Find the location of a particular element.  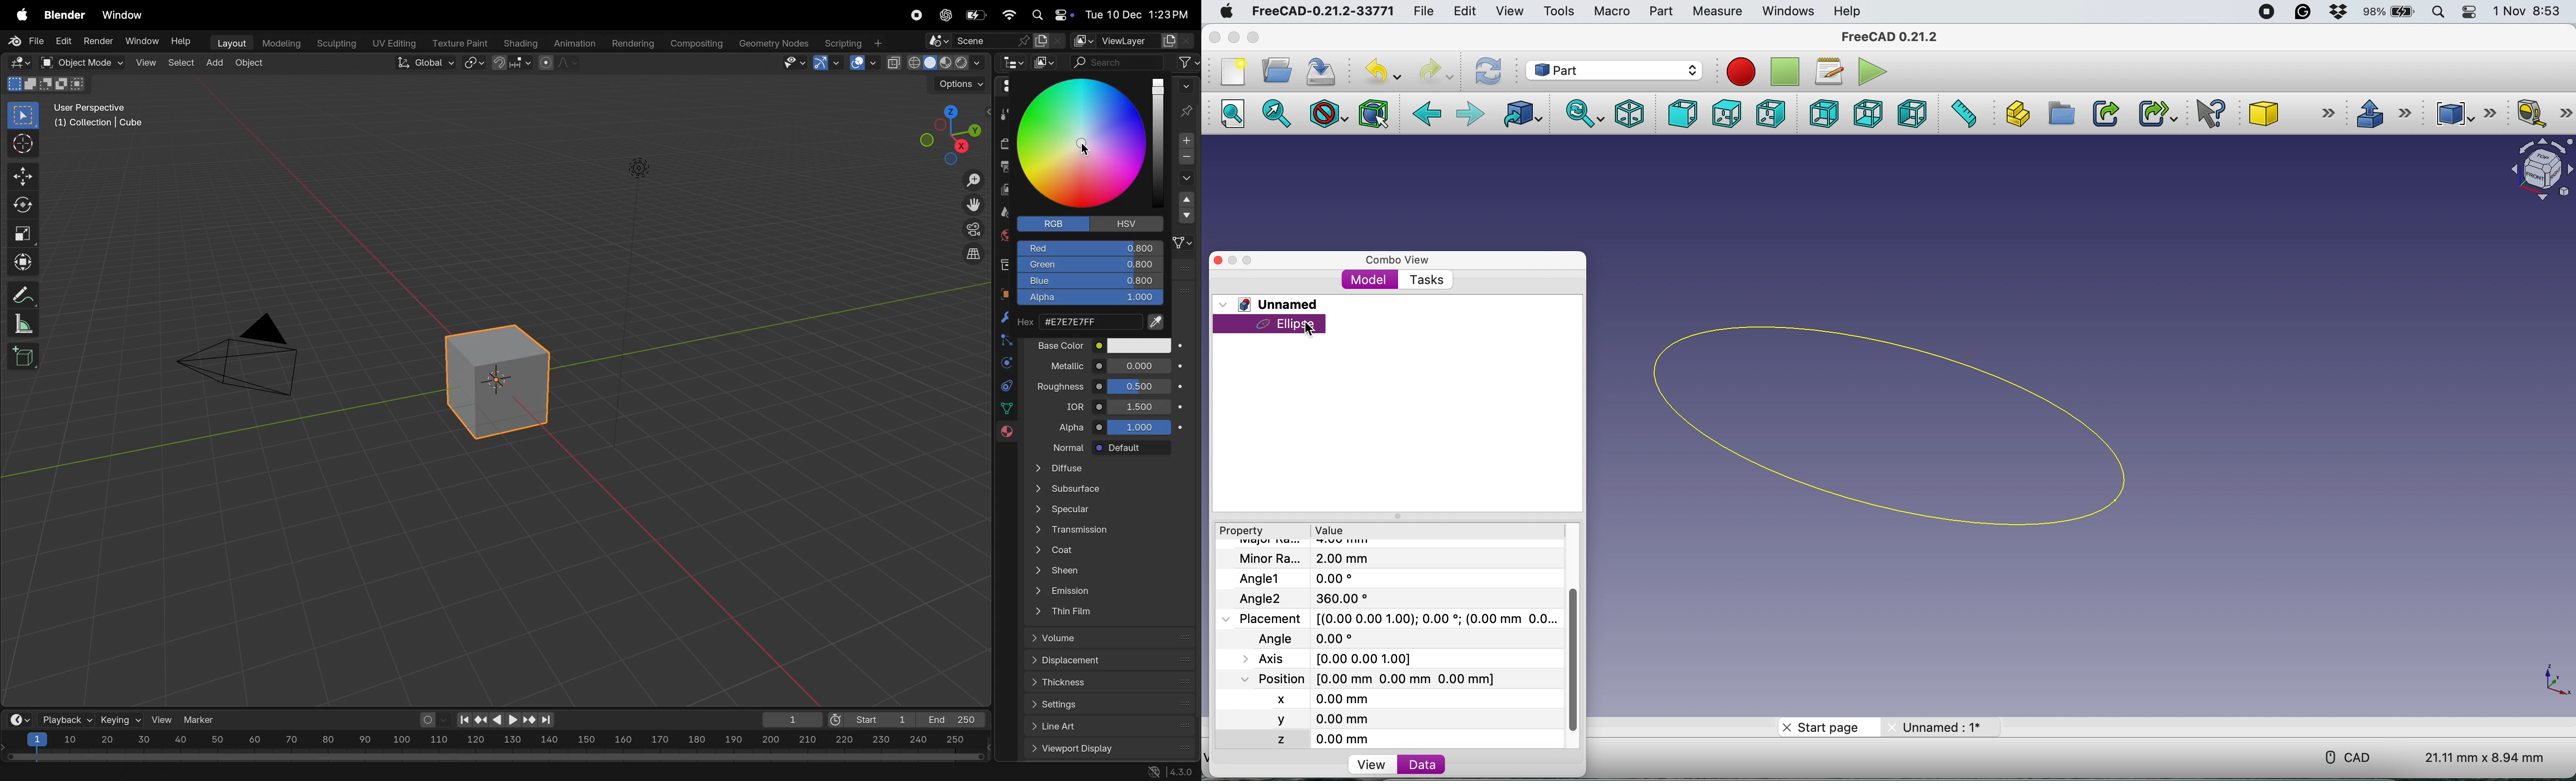

sync view is located at coordinates (1585, 114).